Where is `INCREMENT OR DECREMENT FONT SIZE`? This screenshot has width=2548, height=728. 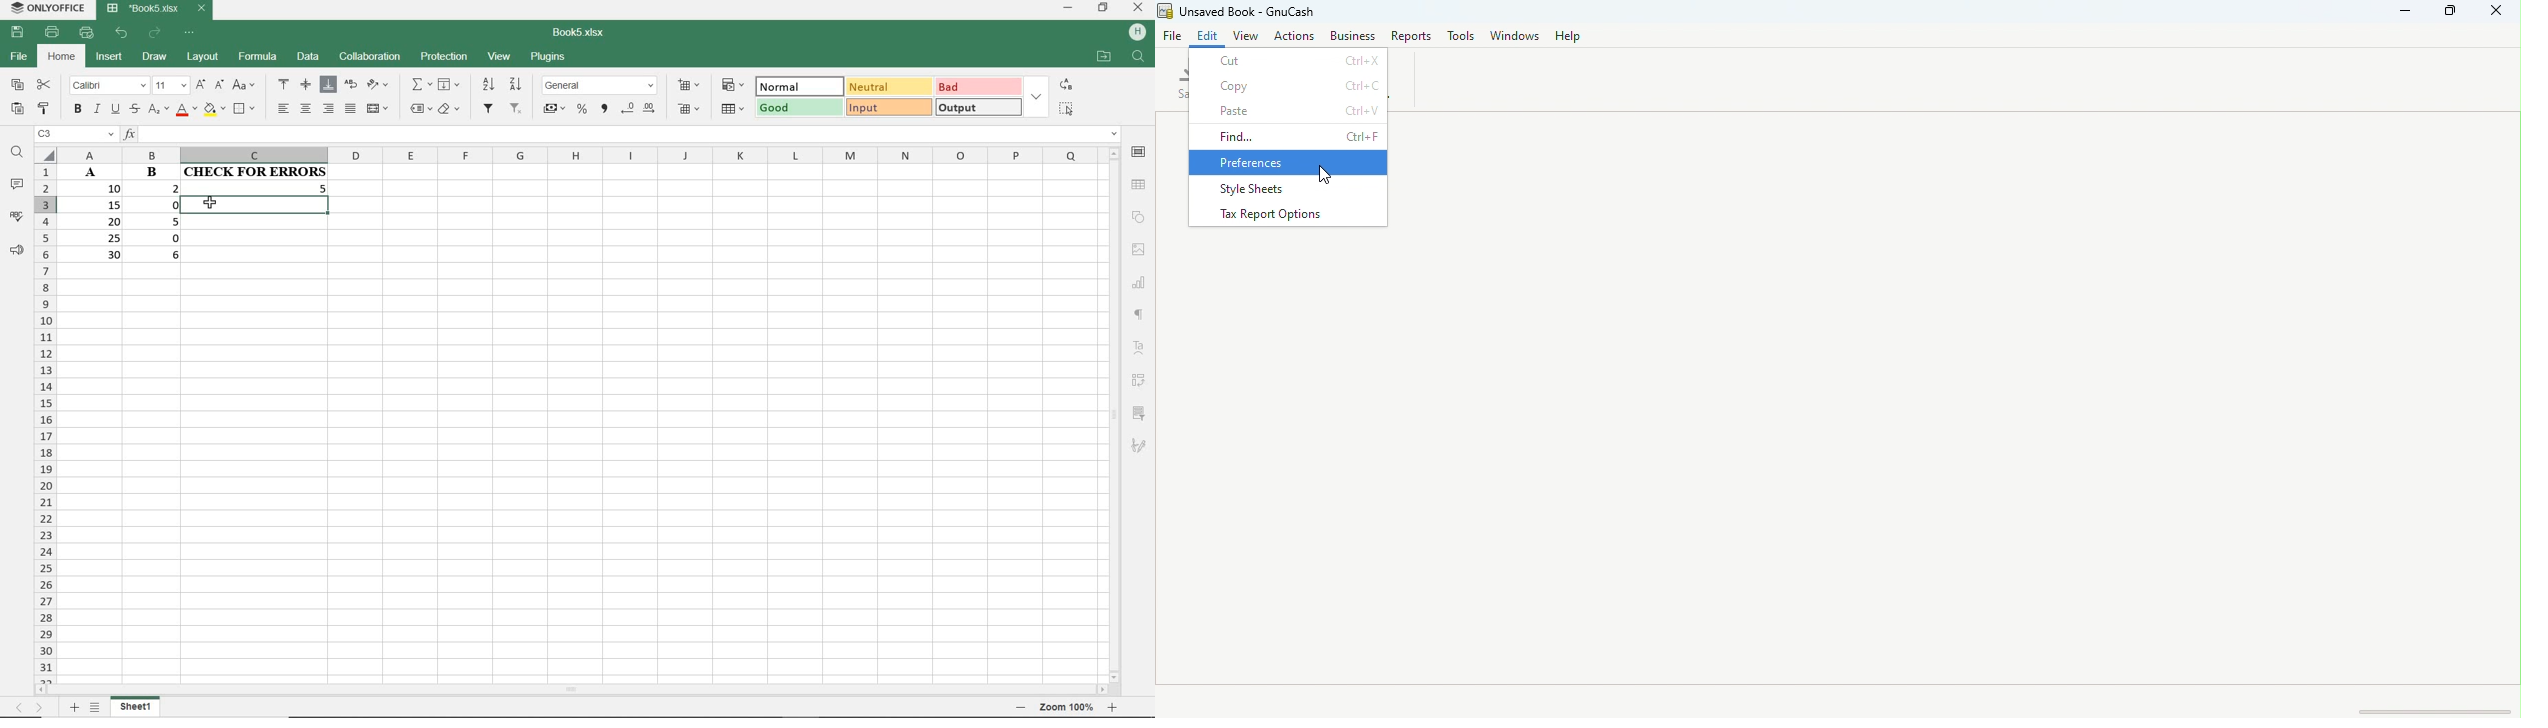 INCREMENT OR DECREMENT FONT SIZE is located at coordinates (209, 86).